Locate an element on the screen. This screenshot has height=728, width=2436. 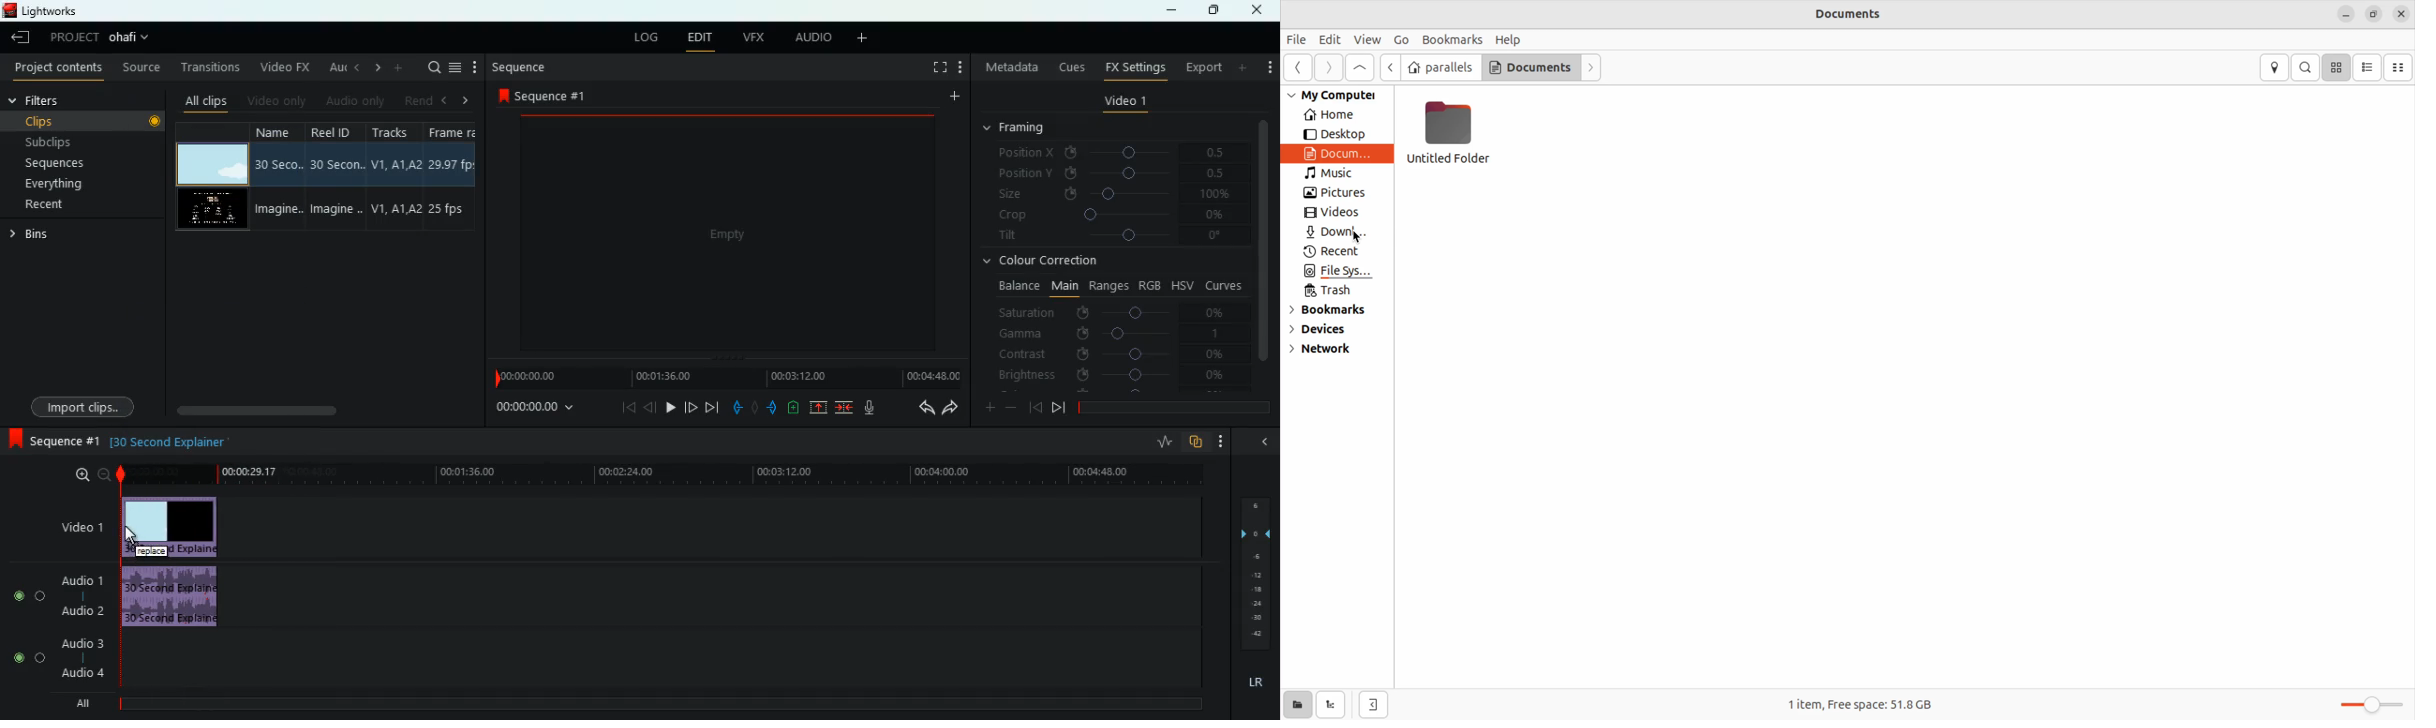
back is located at coordinates (924, 407).